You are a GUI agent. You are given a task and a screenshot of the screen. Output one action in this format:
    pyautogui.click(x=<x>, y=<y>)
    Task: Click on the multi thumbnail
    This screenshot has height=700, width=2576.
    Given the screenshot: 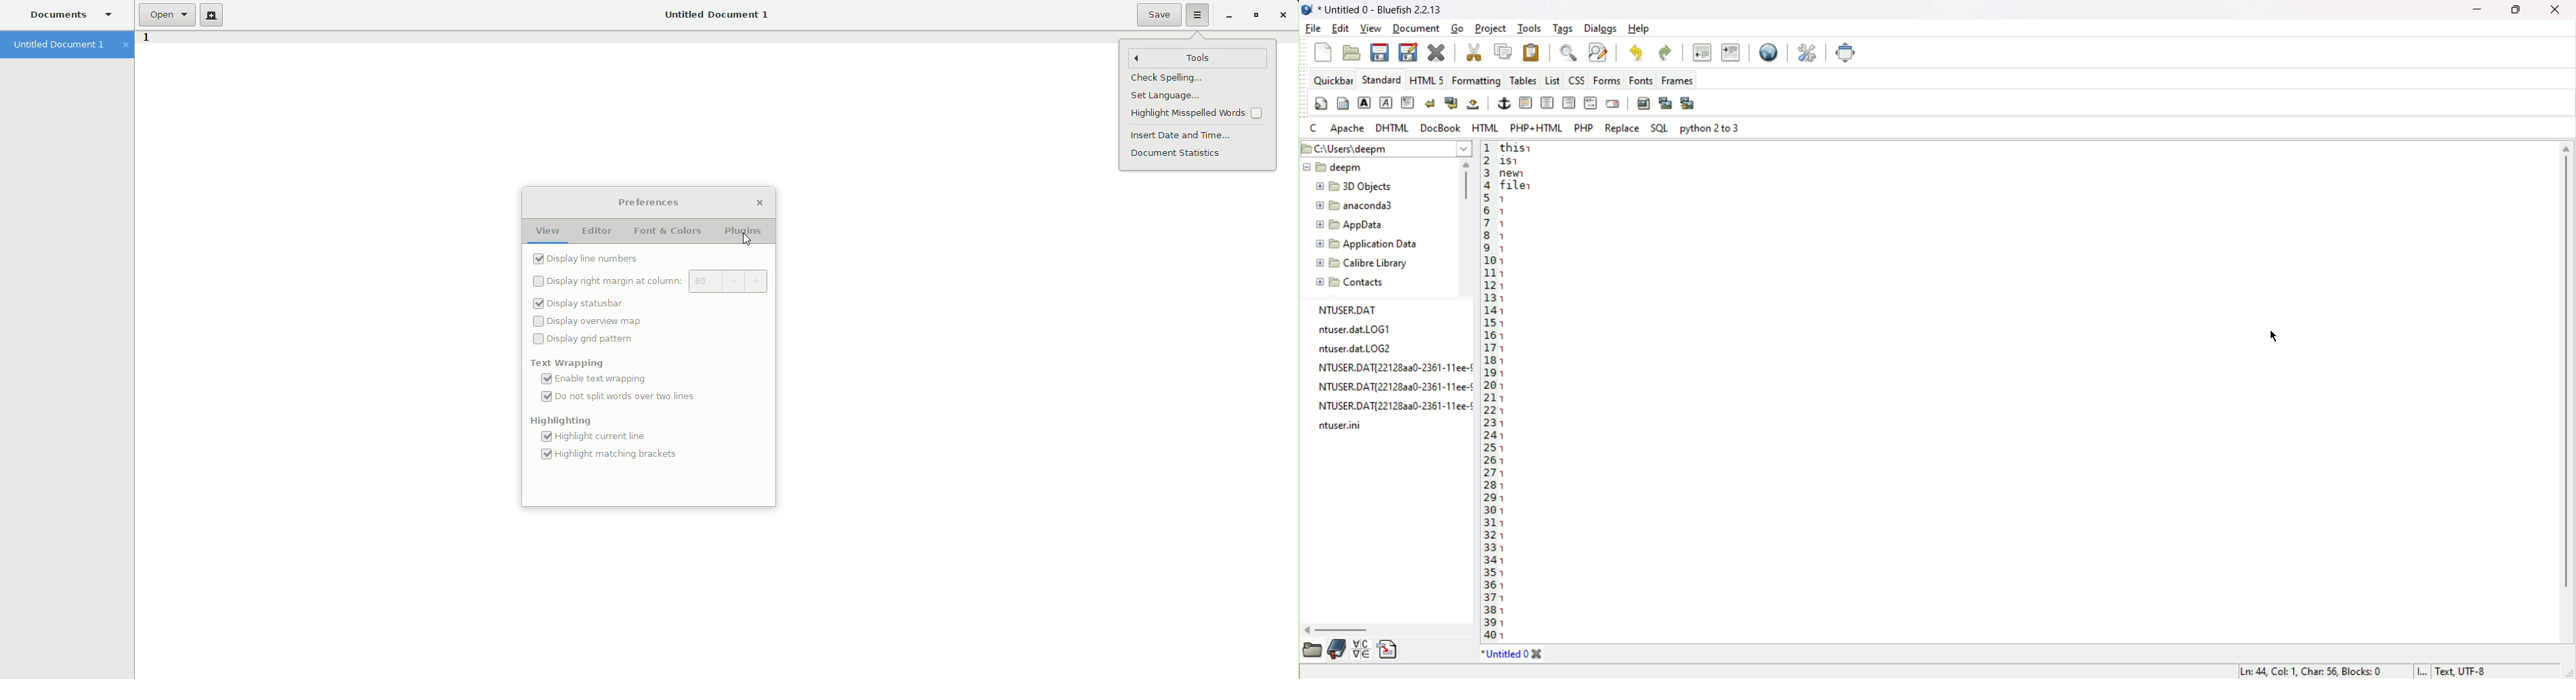 What is the action you would take?
    pyautogui.click(x=1688, y=103)
    